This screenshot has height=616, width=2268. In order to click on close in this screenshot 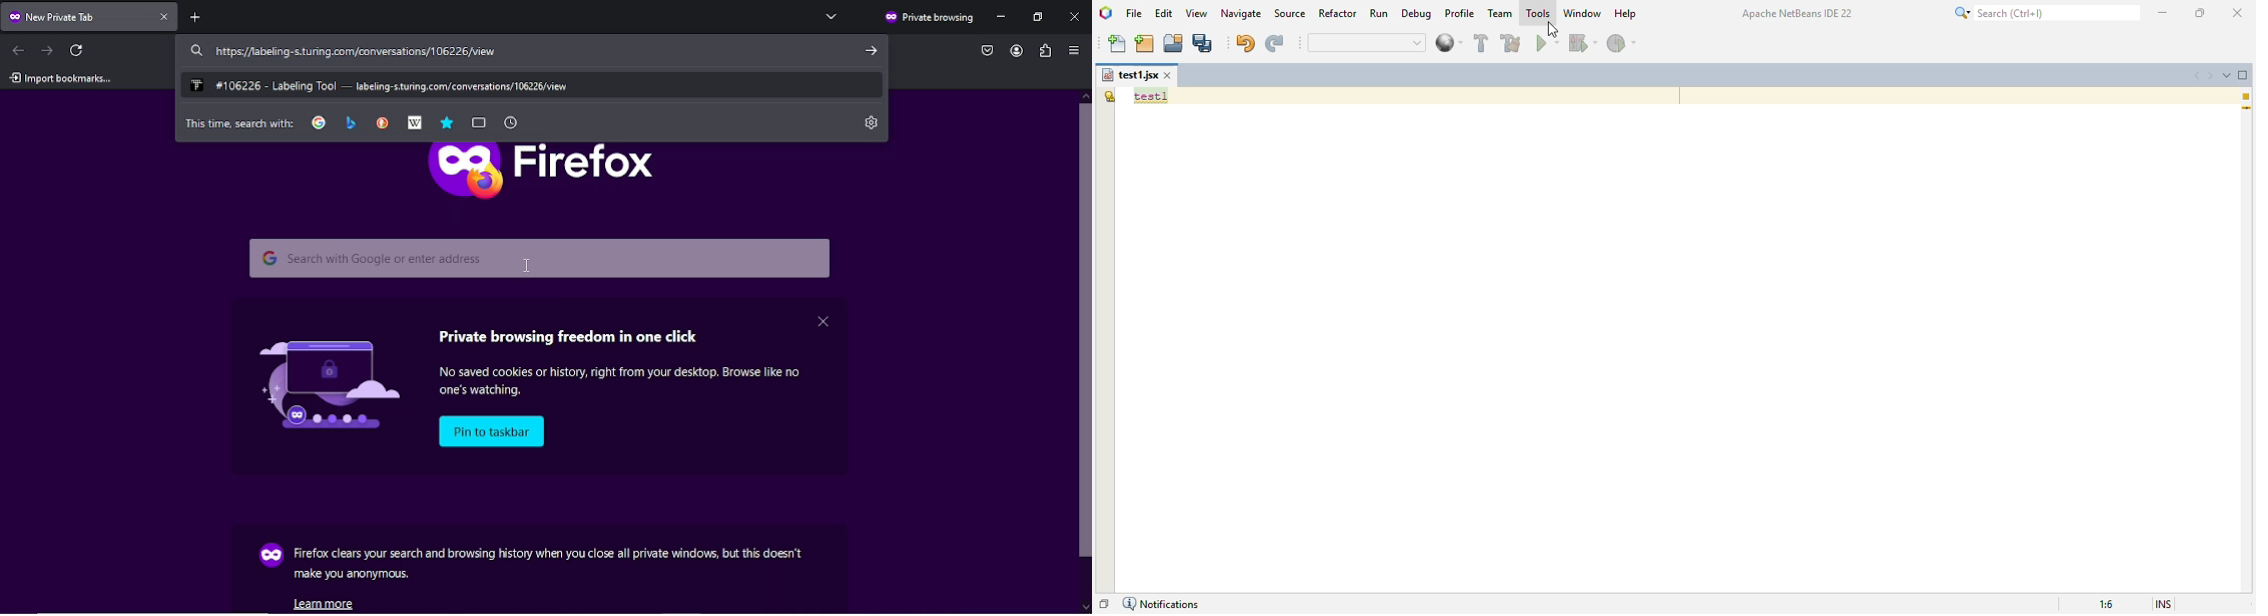, I will do `click(166, 18)`.